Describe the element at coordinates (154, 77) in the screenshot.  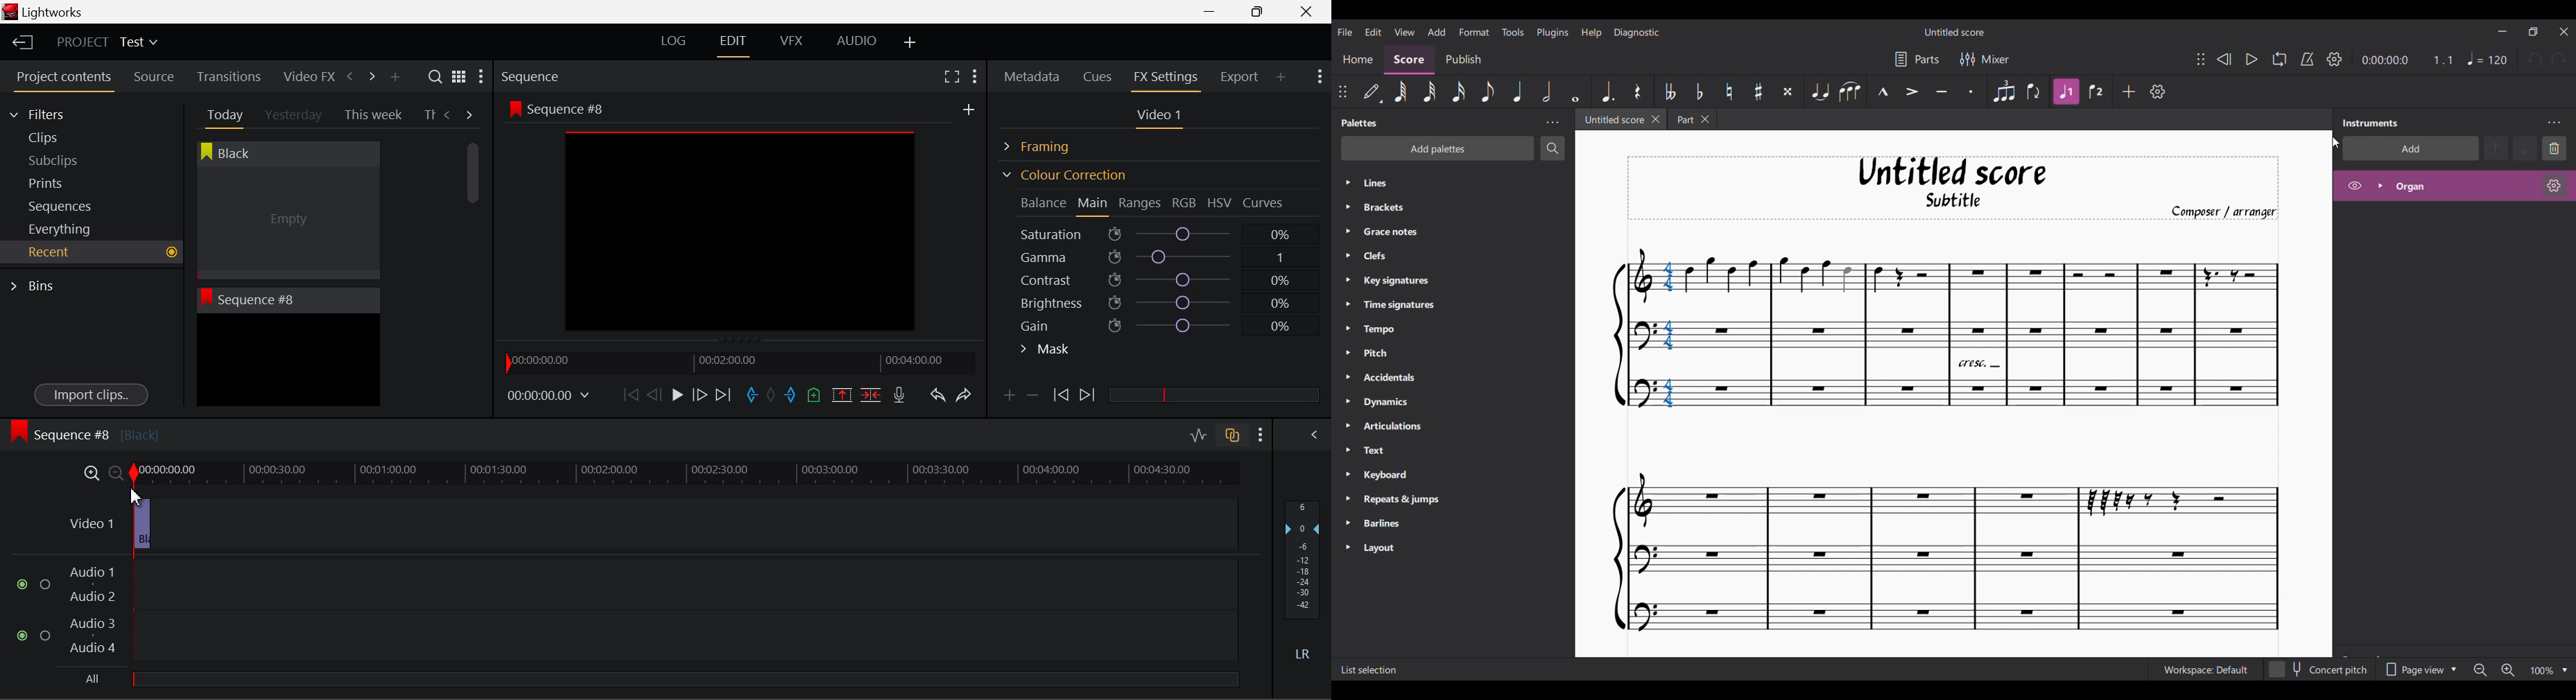
I see `Source` at that location.